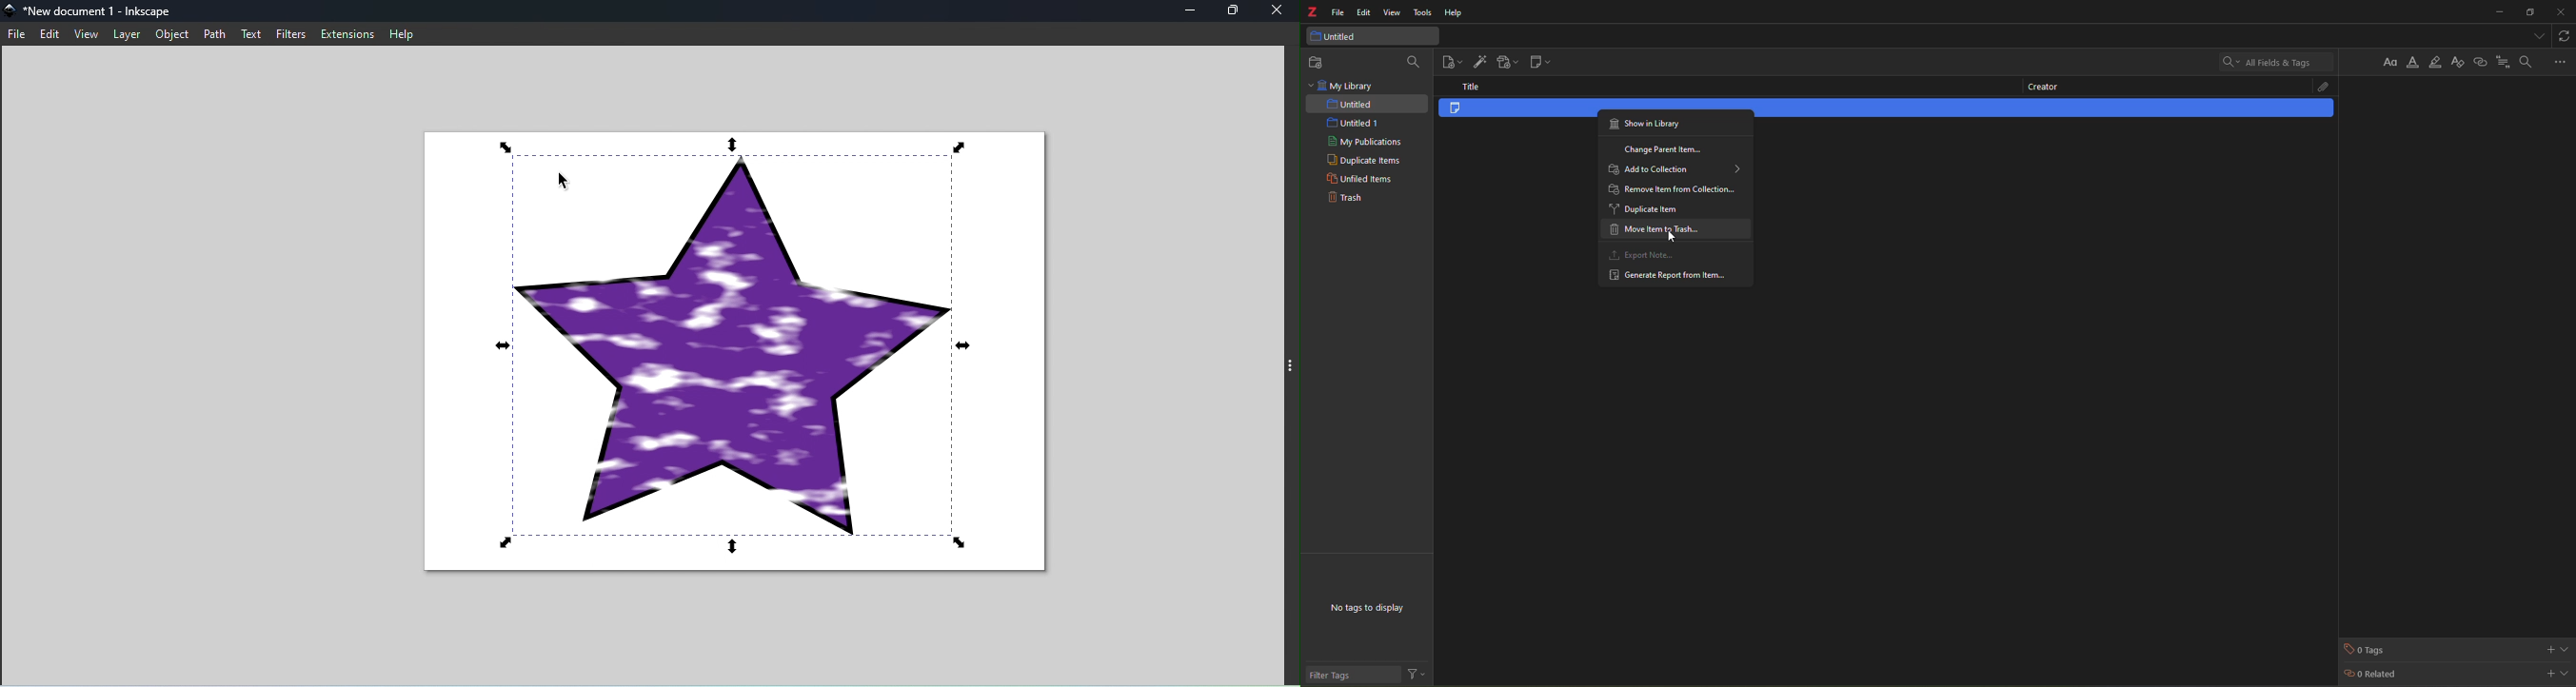 This screenshot has height=700, width=2576. I want to click on maximize, so click(1233, 11).